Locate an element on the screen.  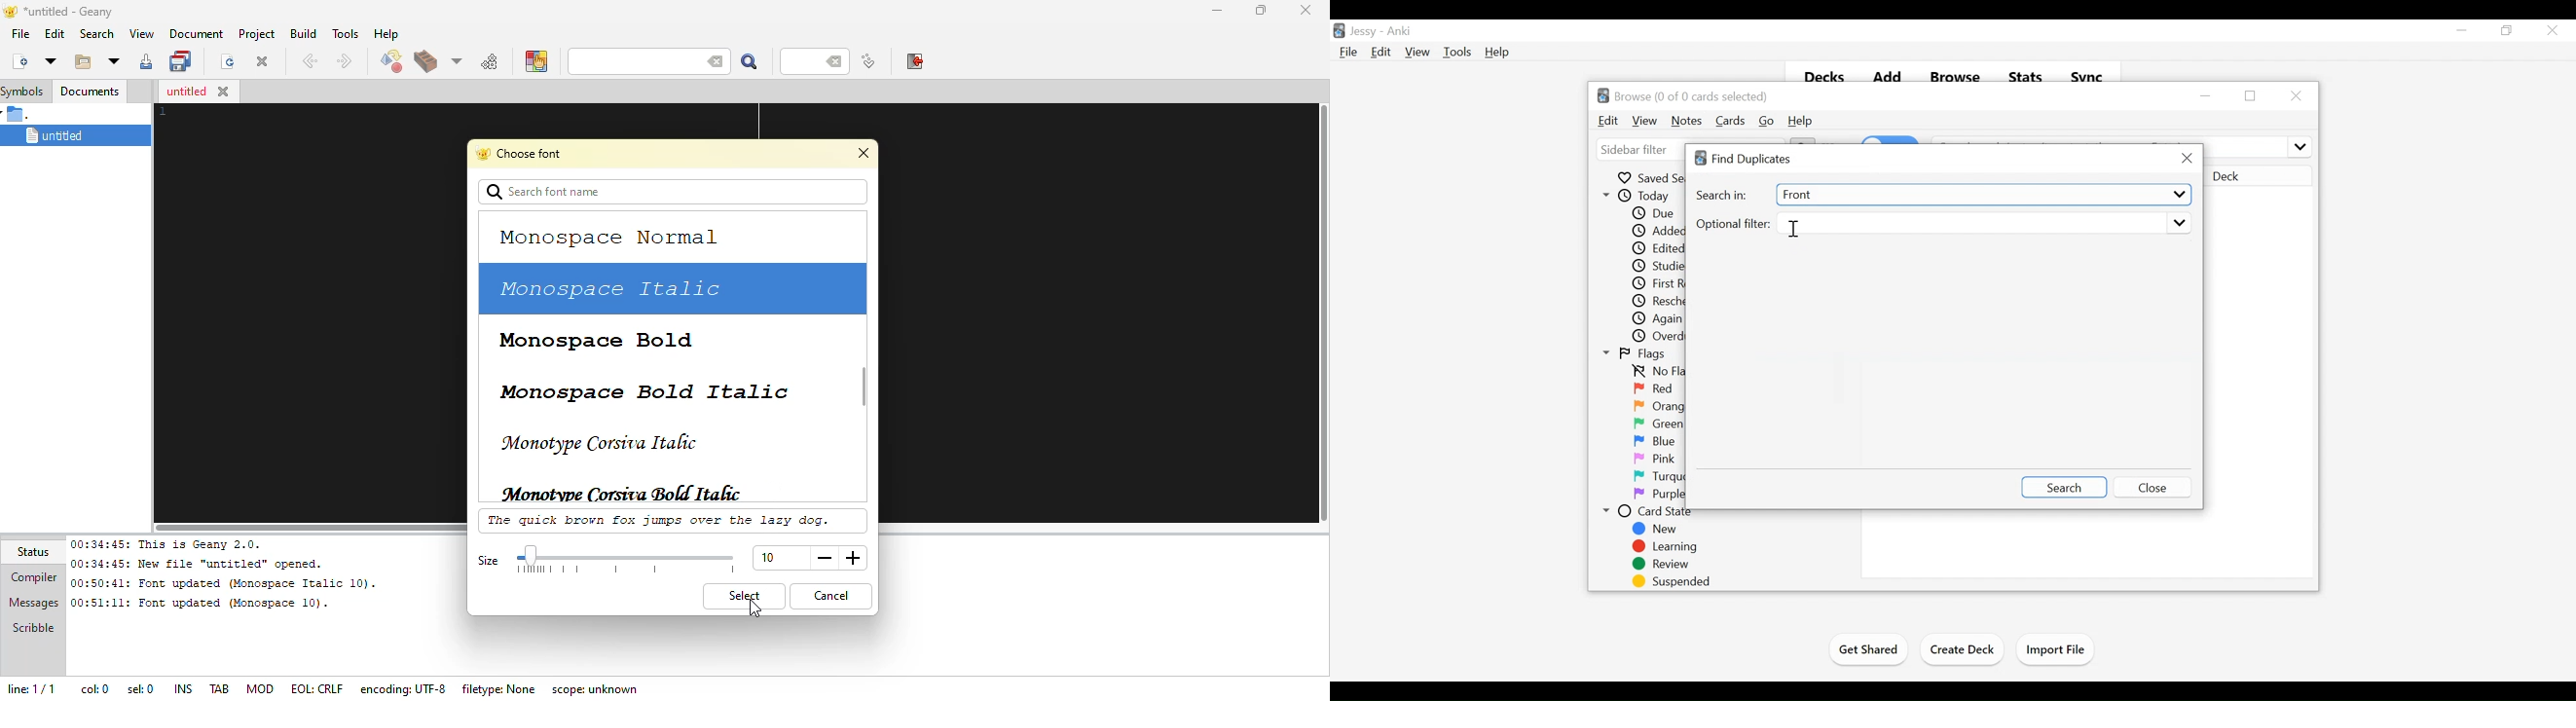
Close is located at coordinates (2551, 30).